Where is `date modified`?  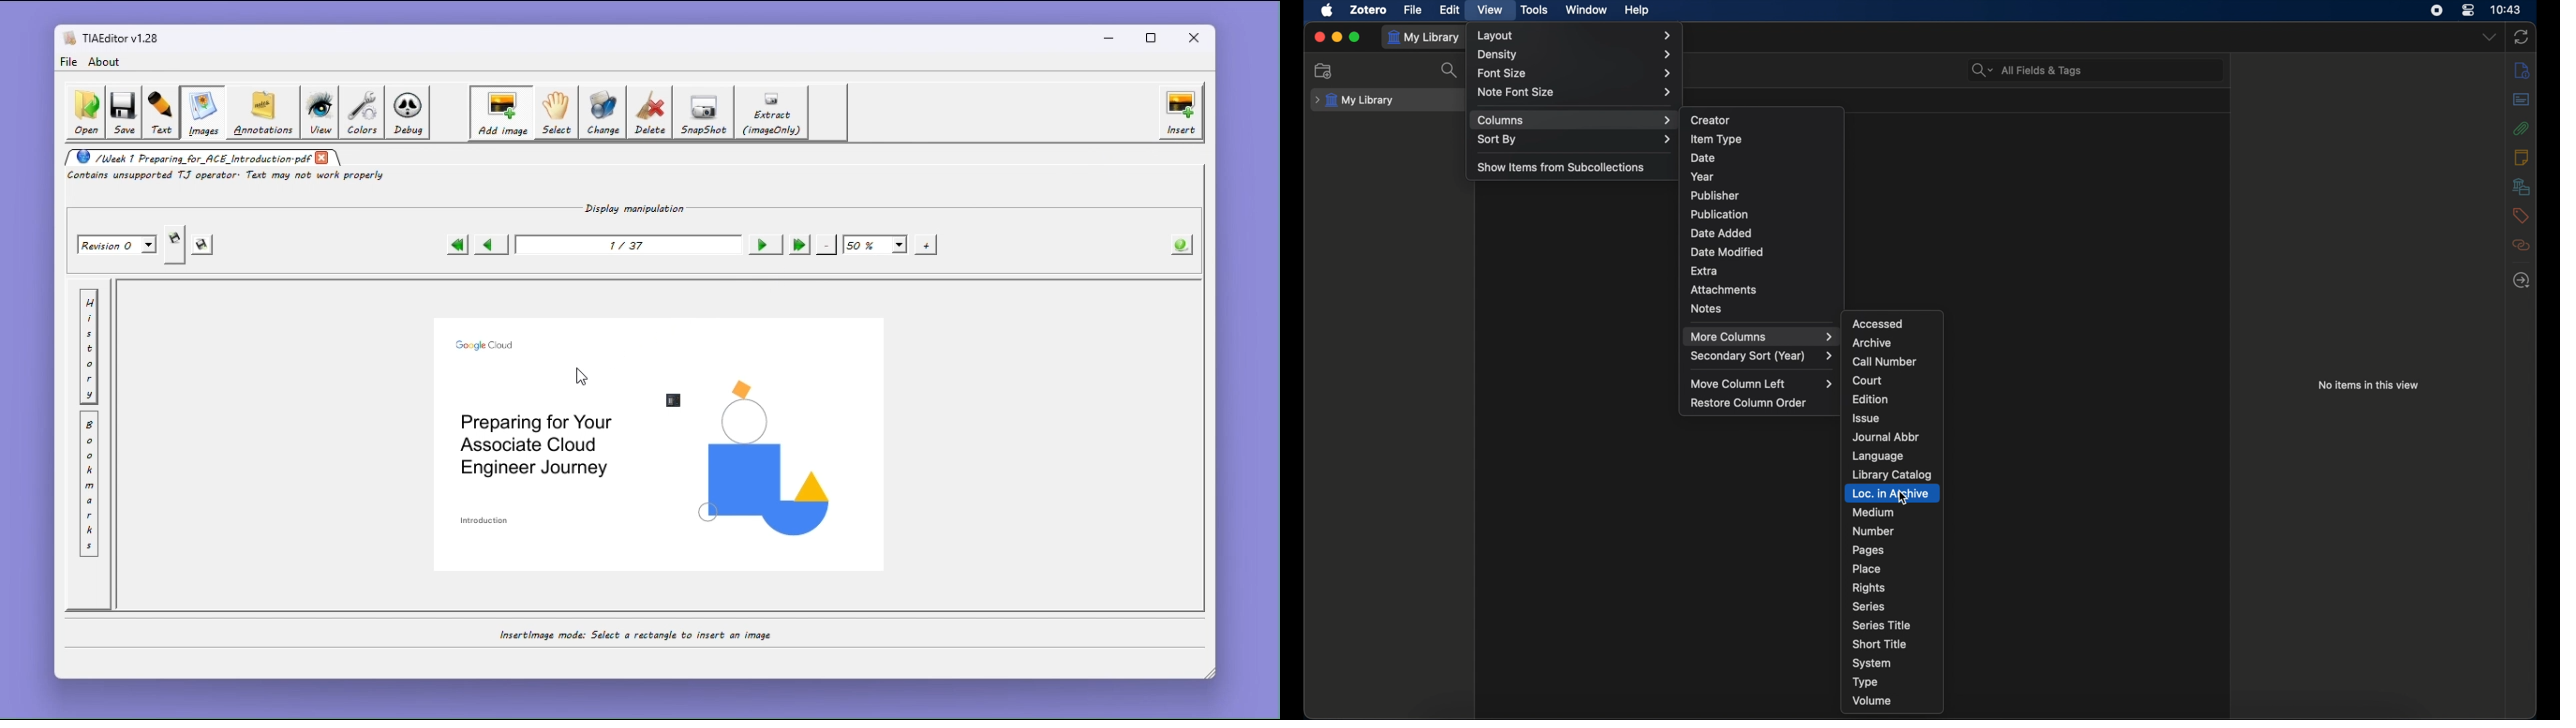 date modified is located at coordinates (1727, 251).